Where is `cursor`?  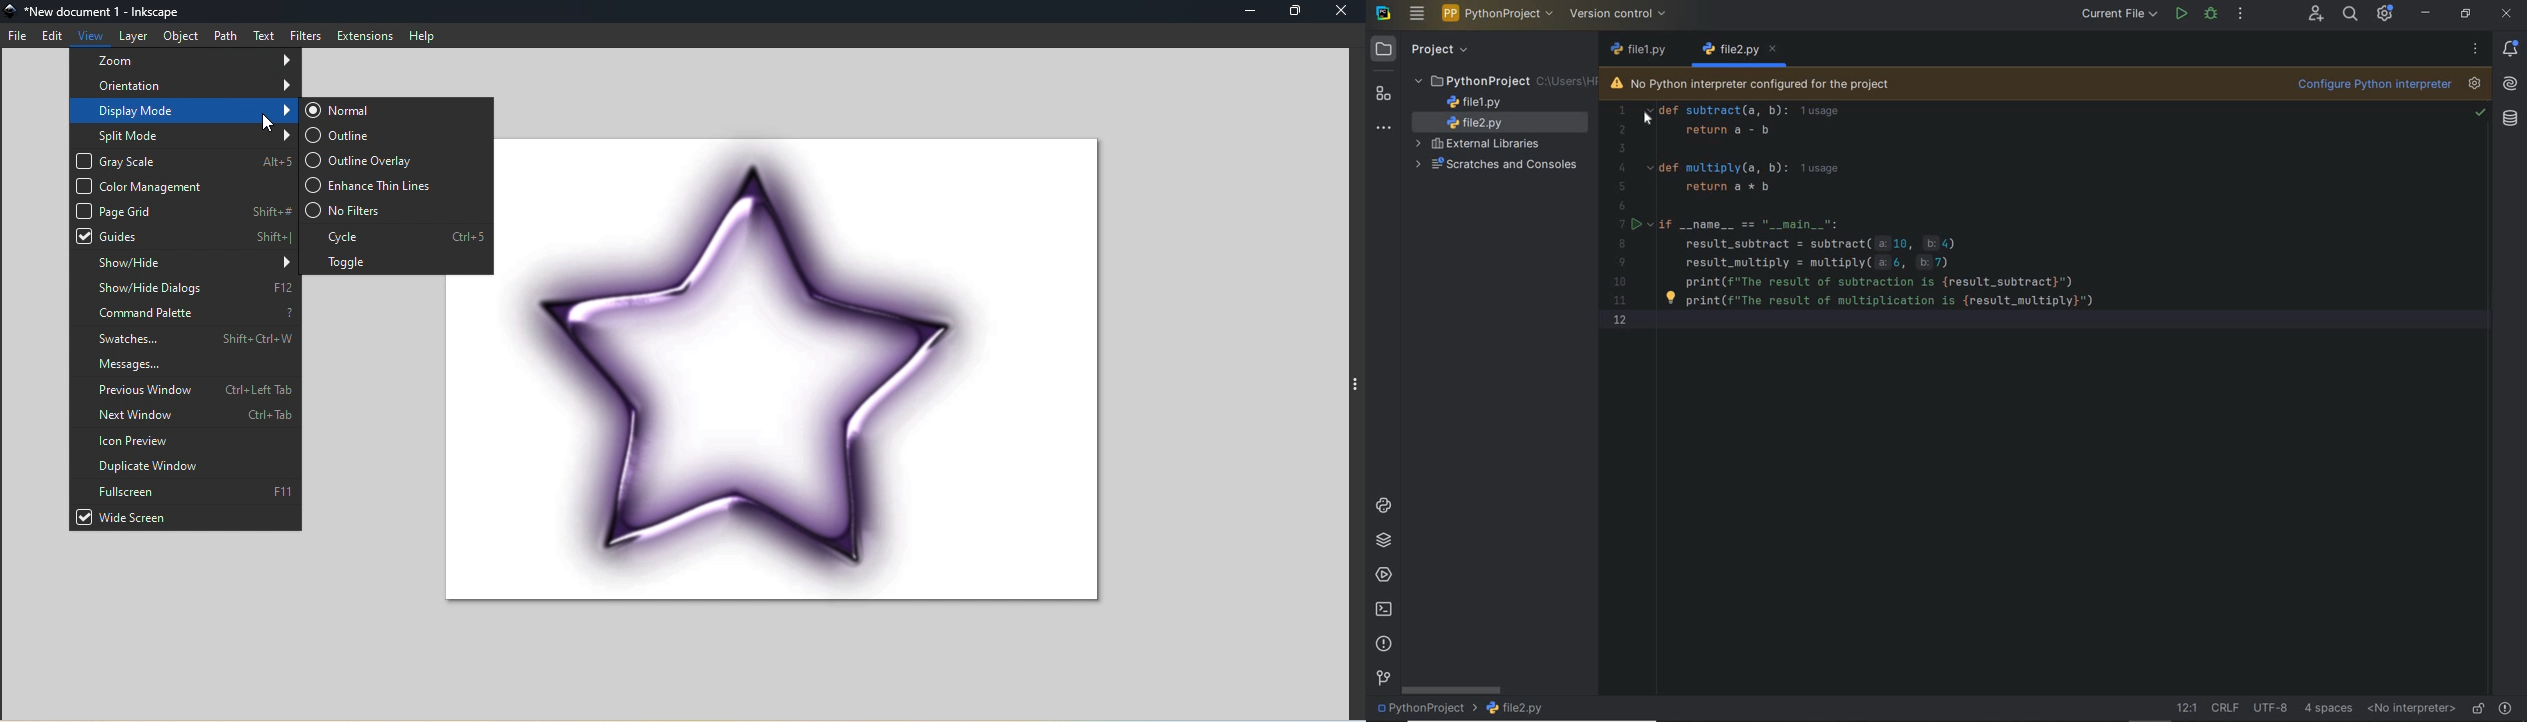 cursor is located at coordinates (1647, 119).